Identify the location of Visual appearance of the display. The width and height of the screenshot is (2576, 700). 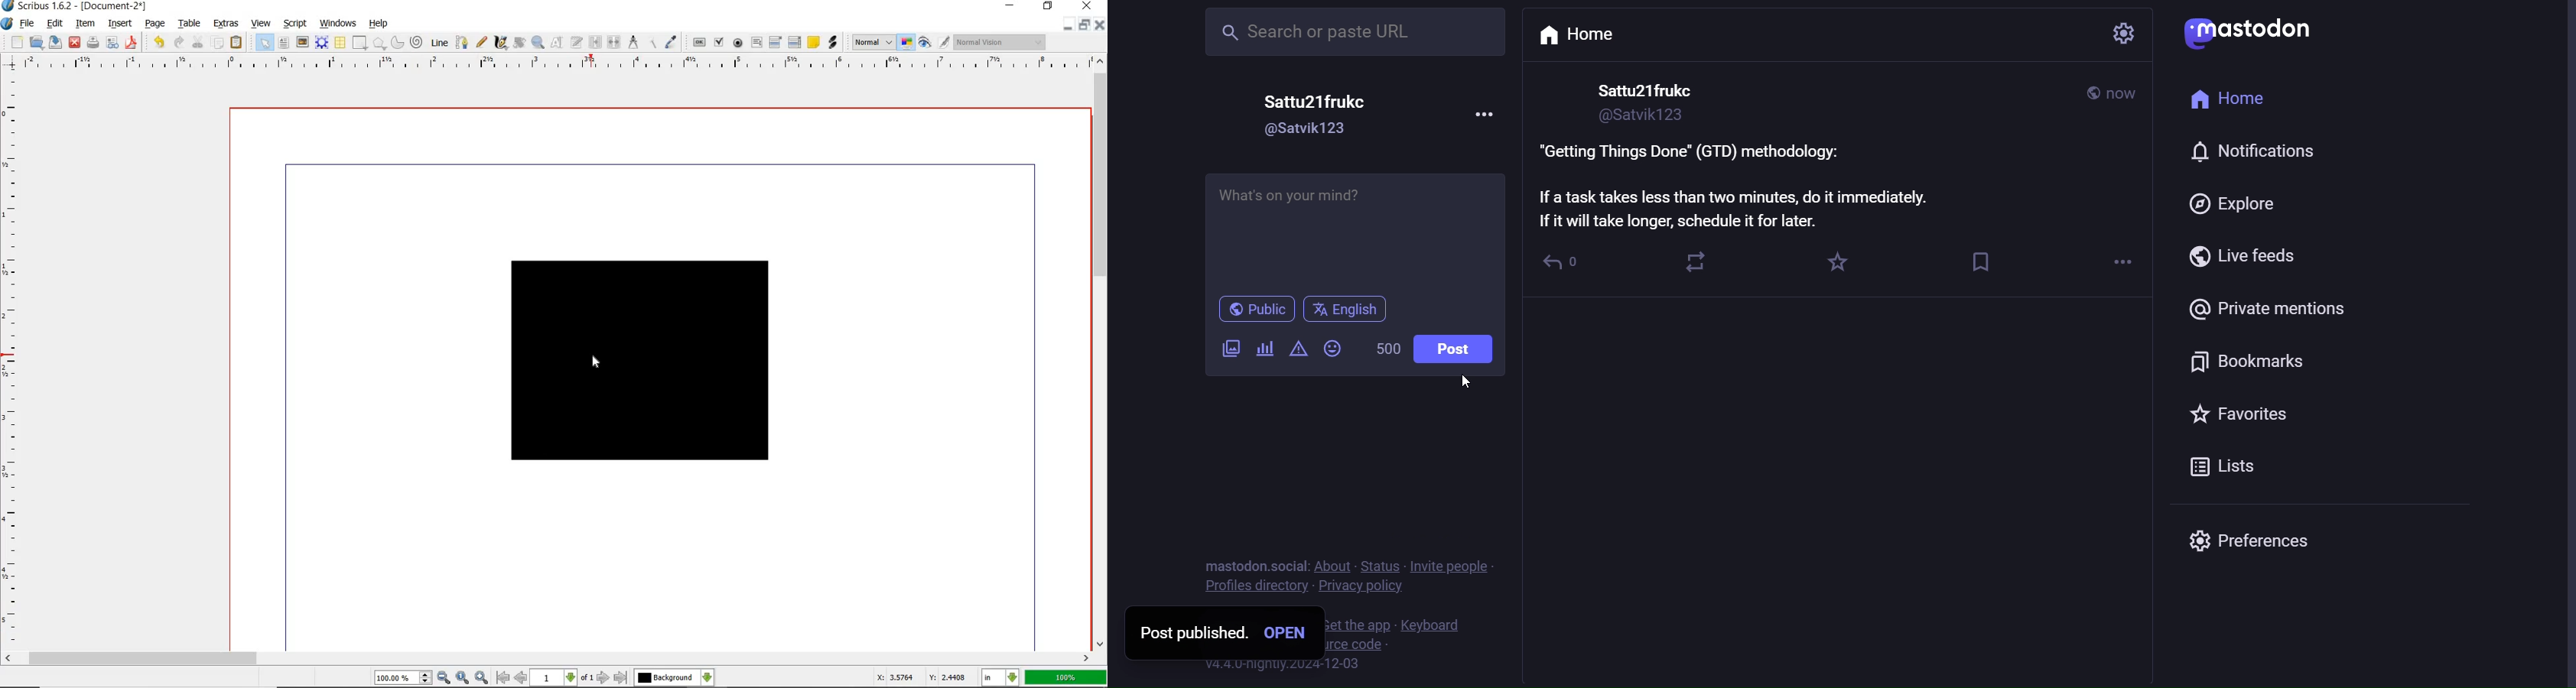
(1000, 43).